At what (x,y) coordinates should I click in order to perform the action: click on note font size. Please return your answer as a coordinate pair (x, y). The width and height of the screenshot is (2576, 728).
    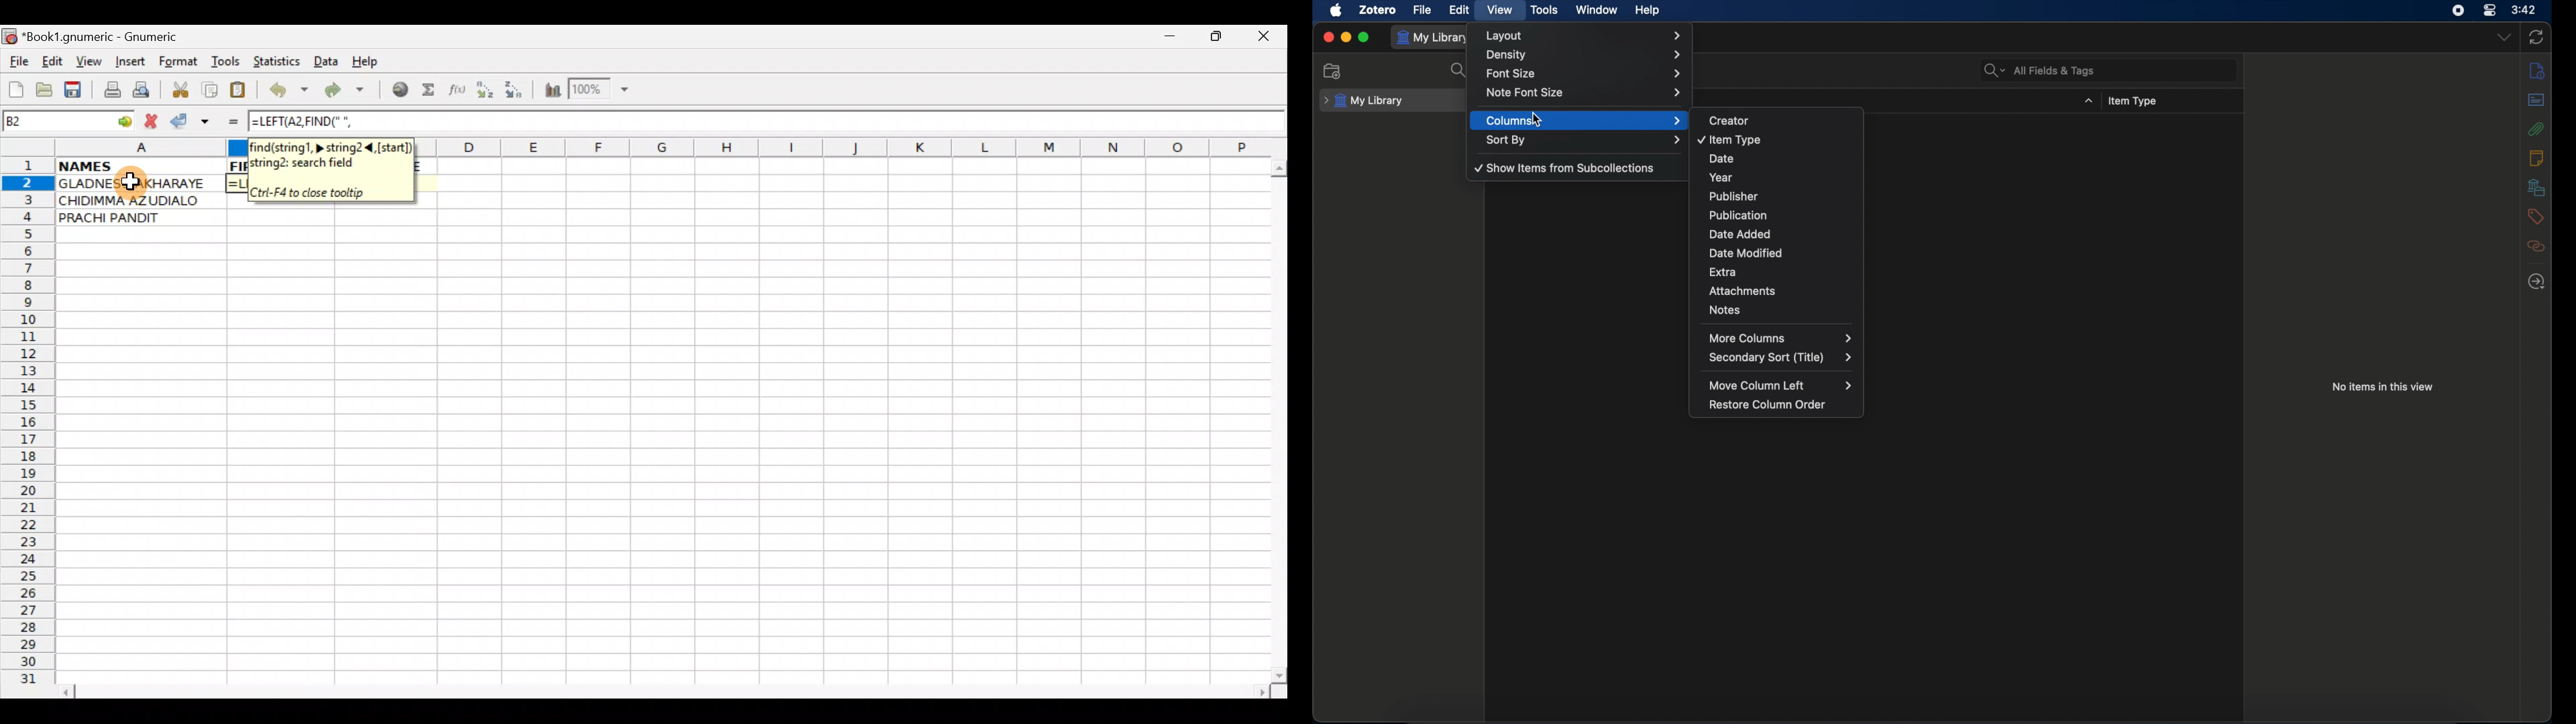
    Looking at the image, I should click on (1587, 92).